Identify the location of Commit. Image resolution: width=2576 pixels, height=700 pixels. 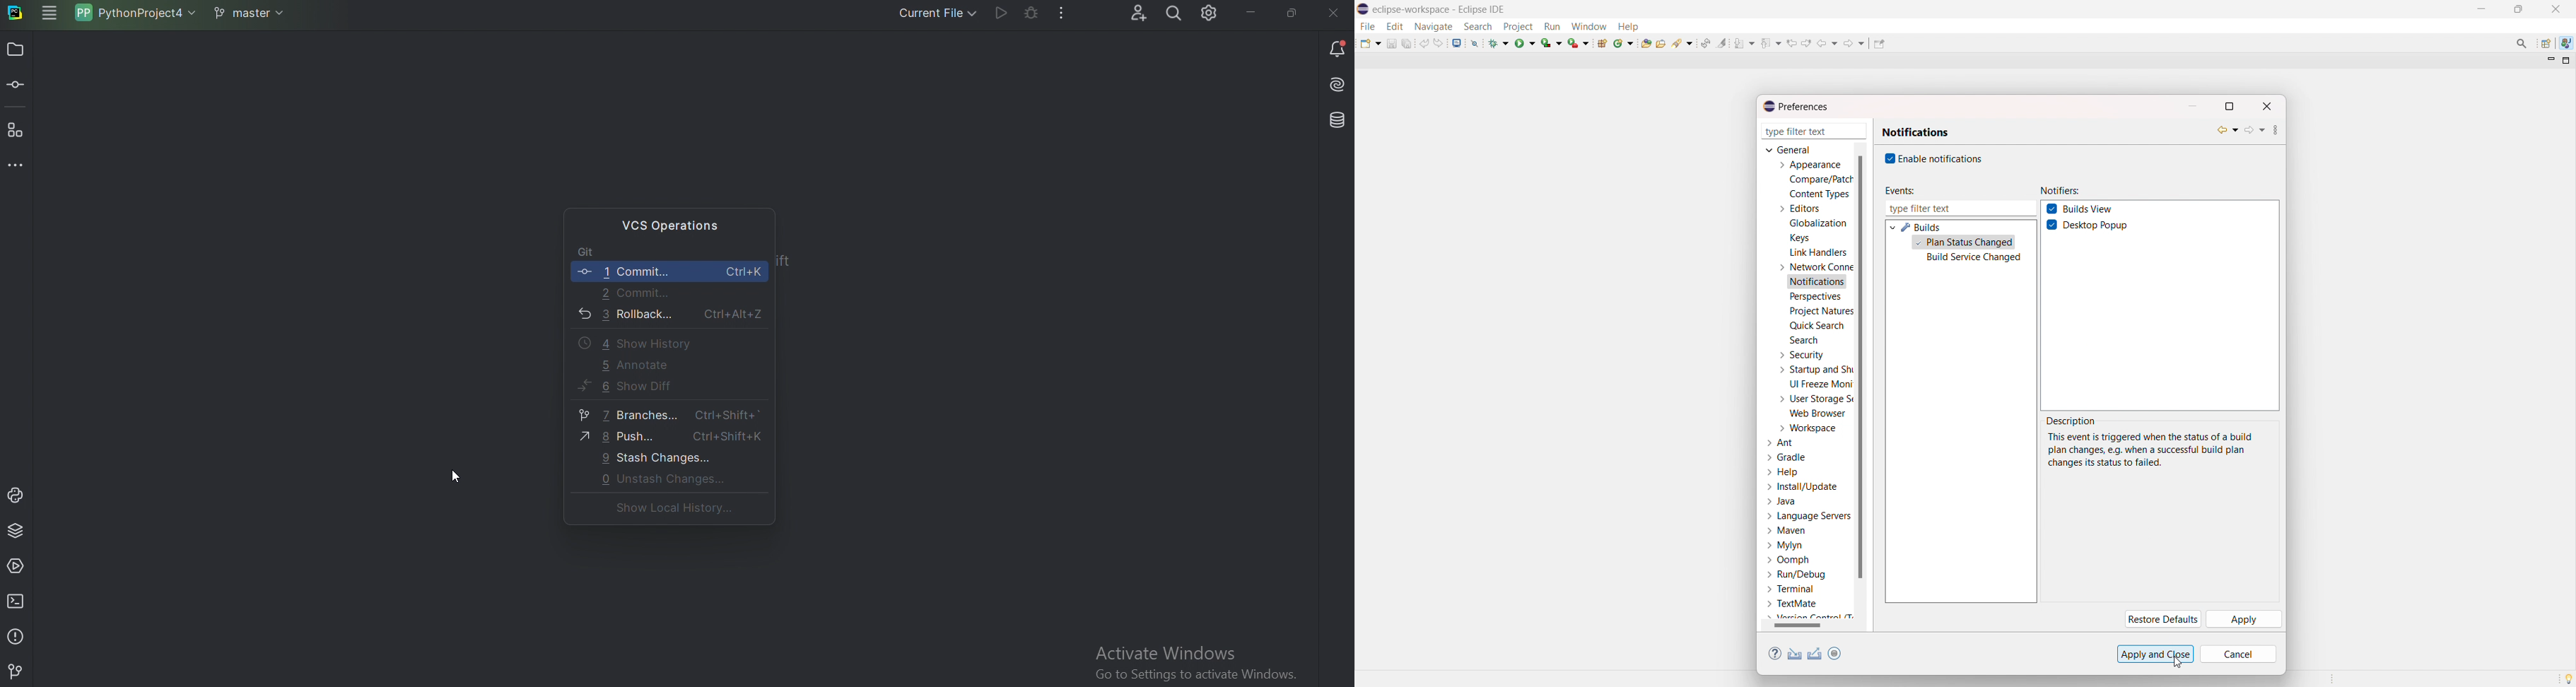
(636, 293).